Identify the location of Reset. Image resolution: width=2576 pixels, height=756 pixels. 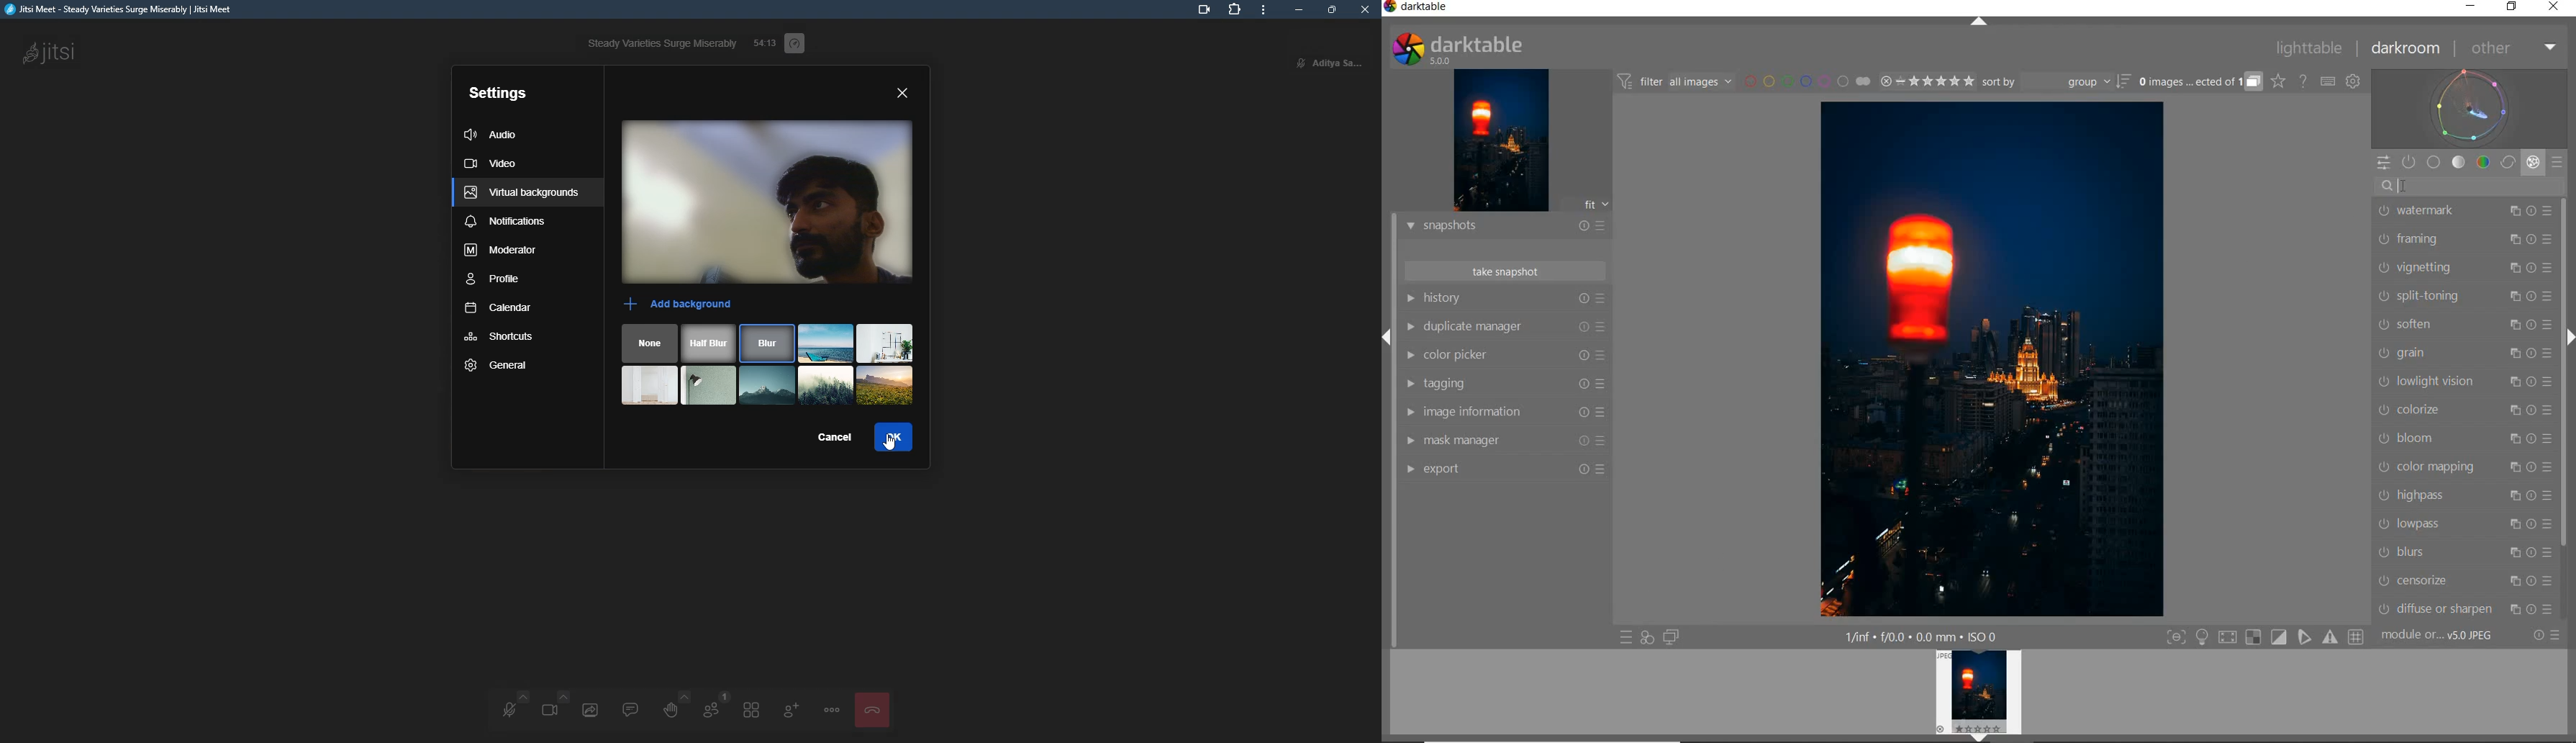
(2532, 554).